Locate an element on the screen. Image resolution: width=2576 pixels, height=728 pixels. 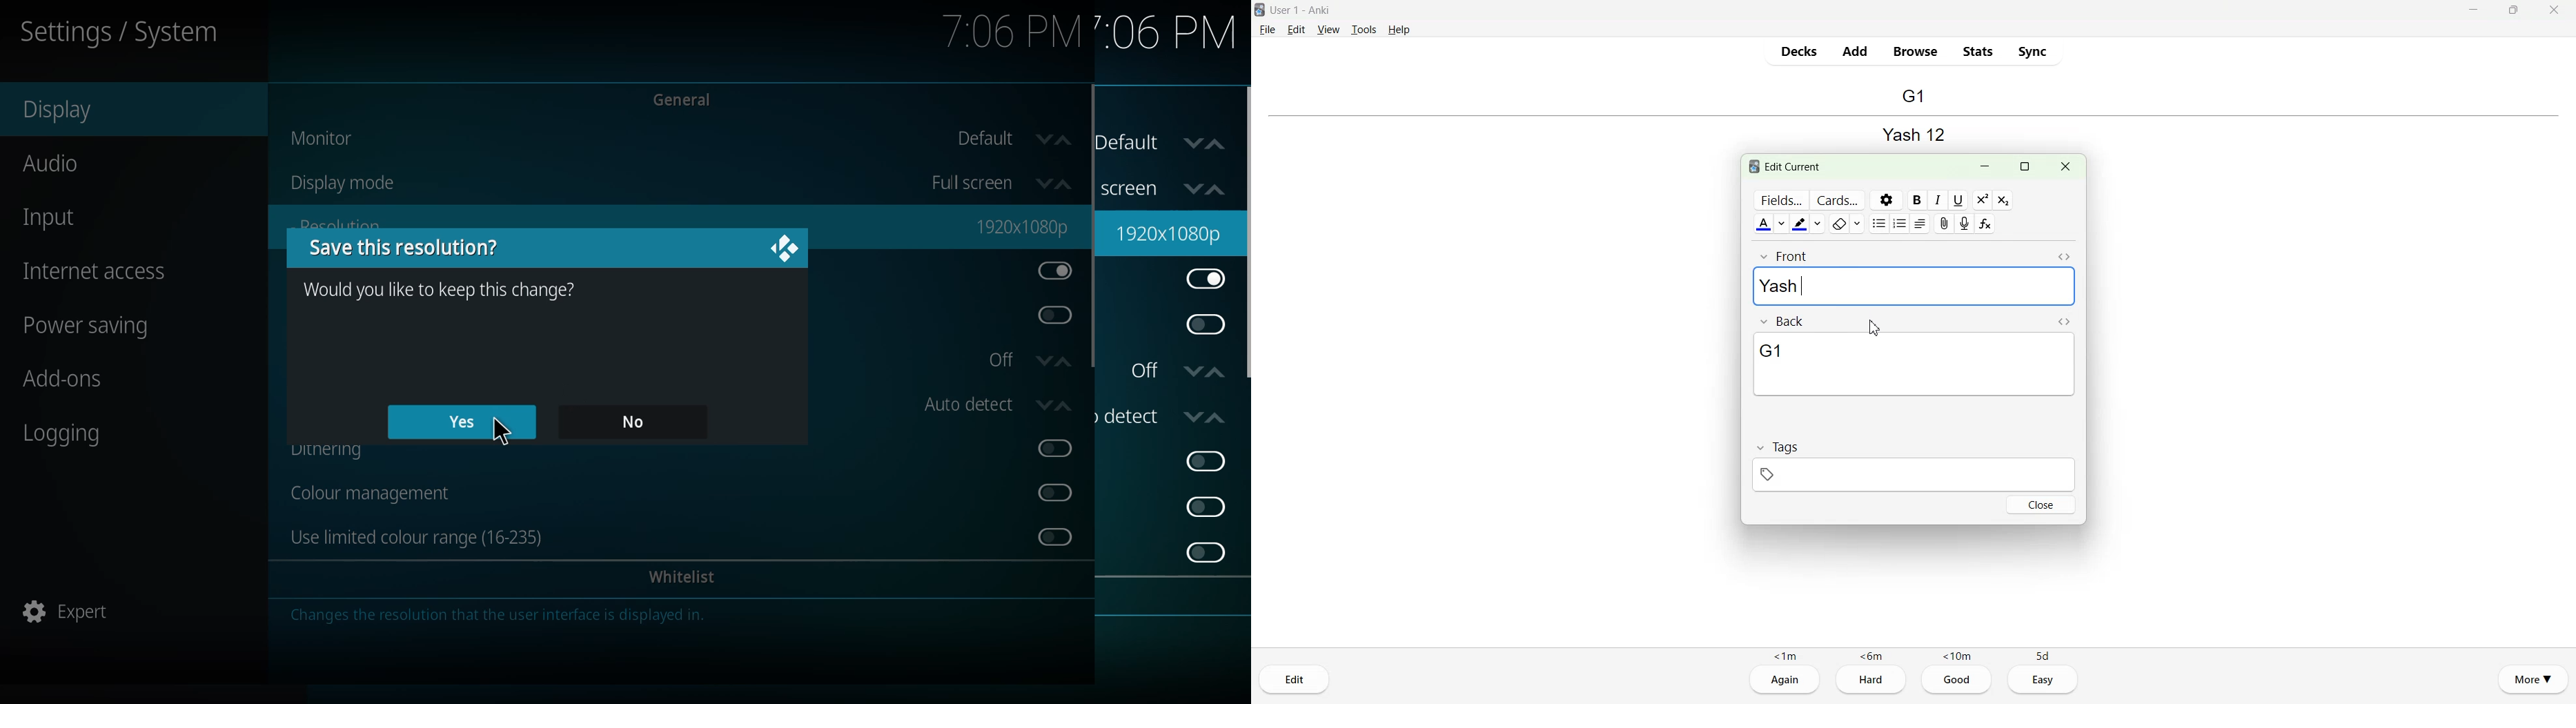
resolution is located at coordinates (1021, 227).